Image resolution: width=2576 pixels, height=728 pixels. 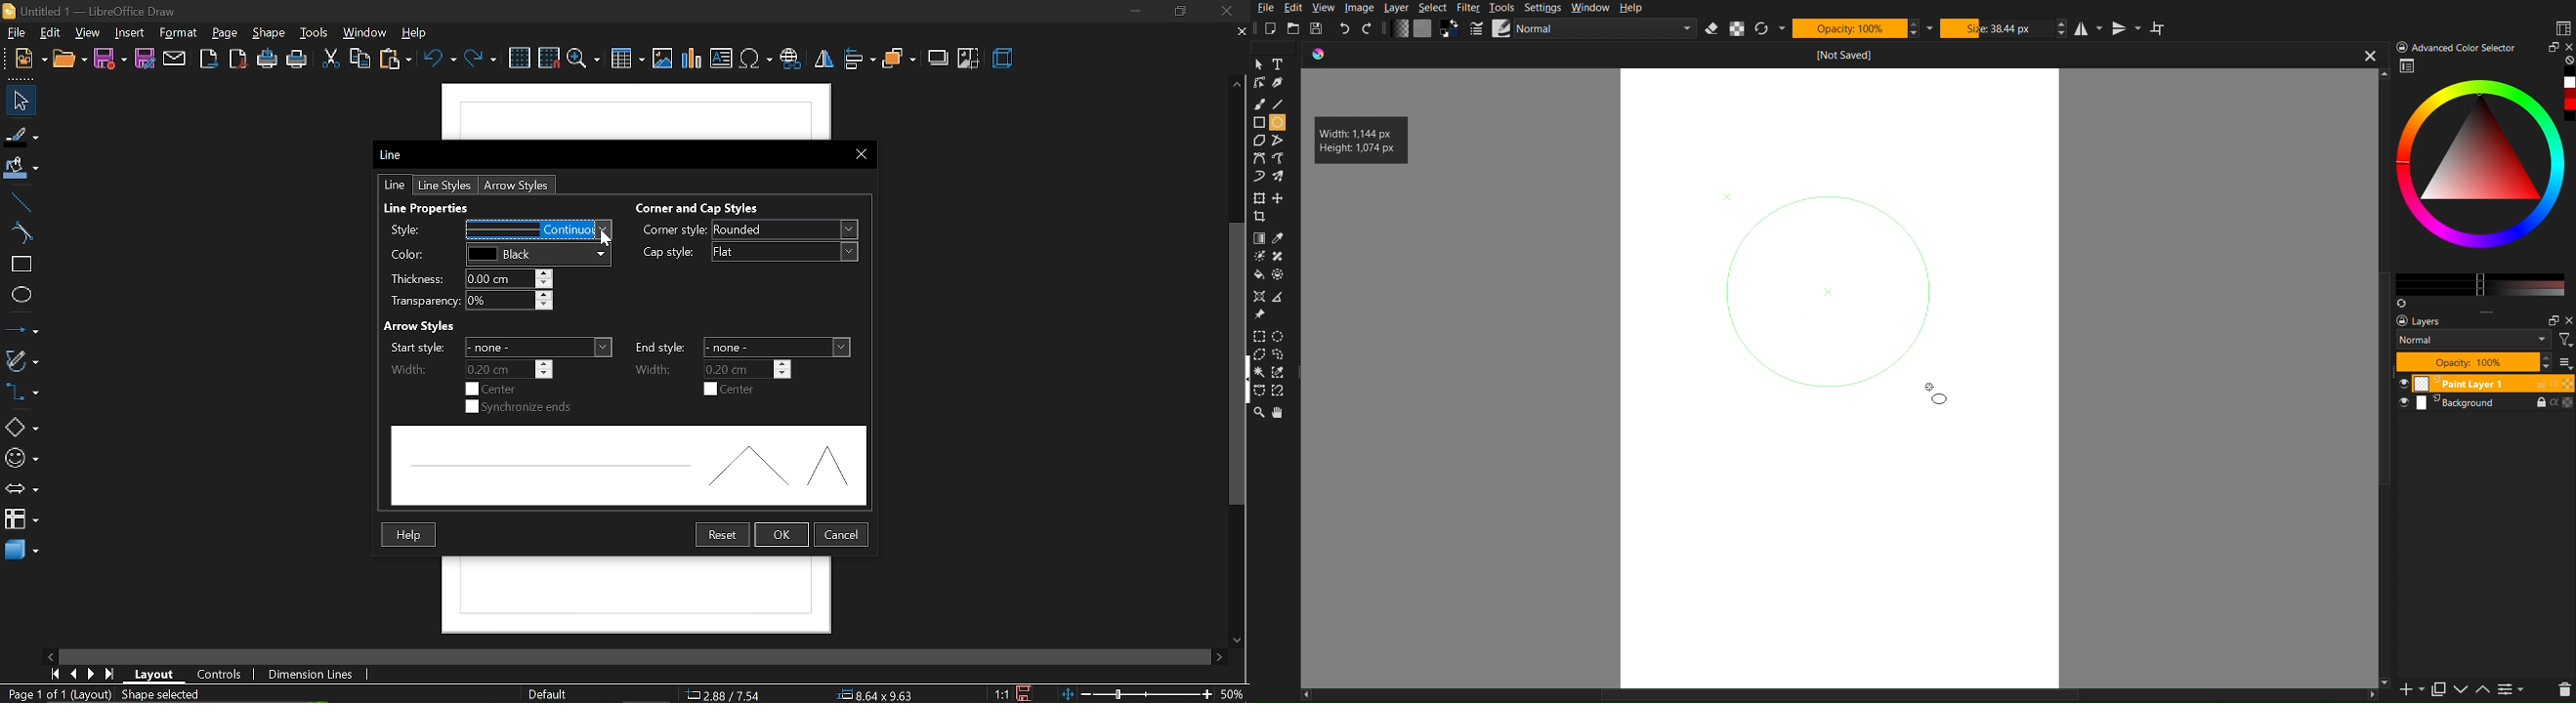 I want to click on del, so click(x=2569, y=692).